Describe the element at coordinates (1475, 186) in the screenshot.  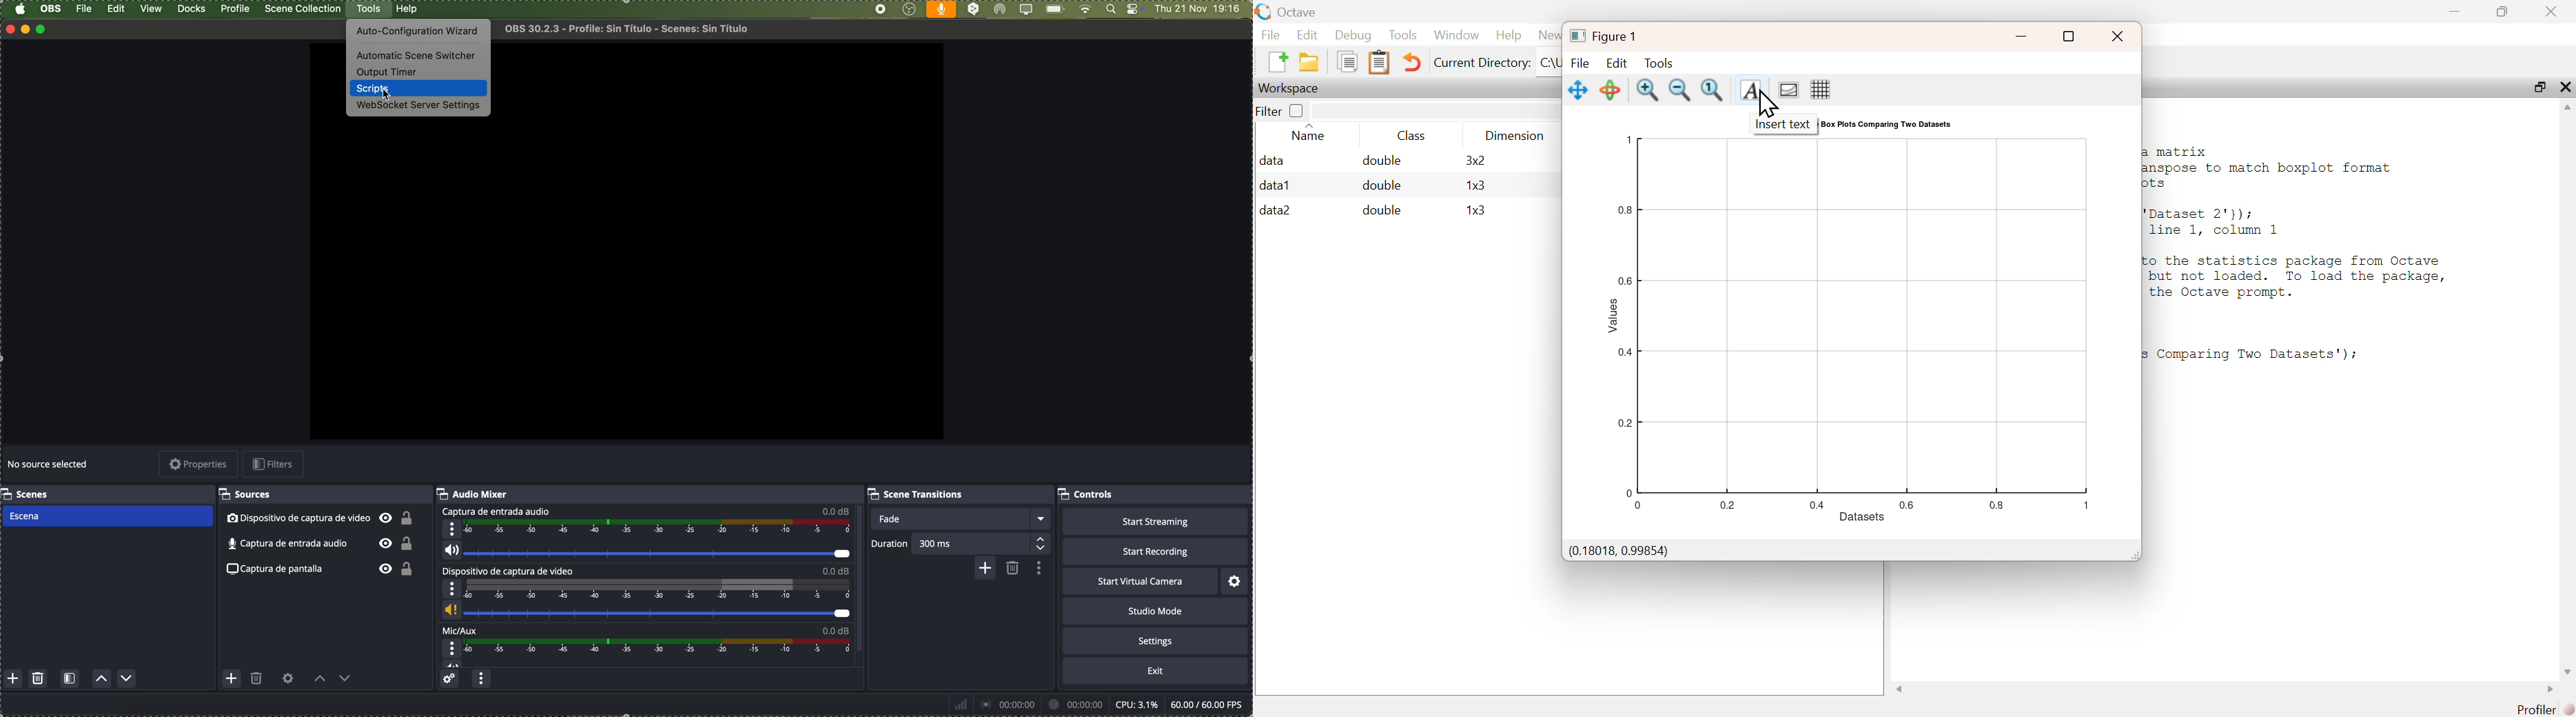
I see `1x3` at that location.